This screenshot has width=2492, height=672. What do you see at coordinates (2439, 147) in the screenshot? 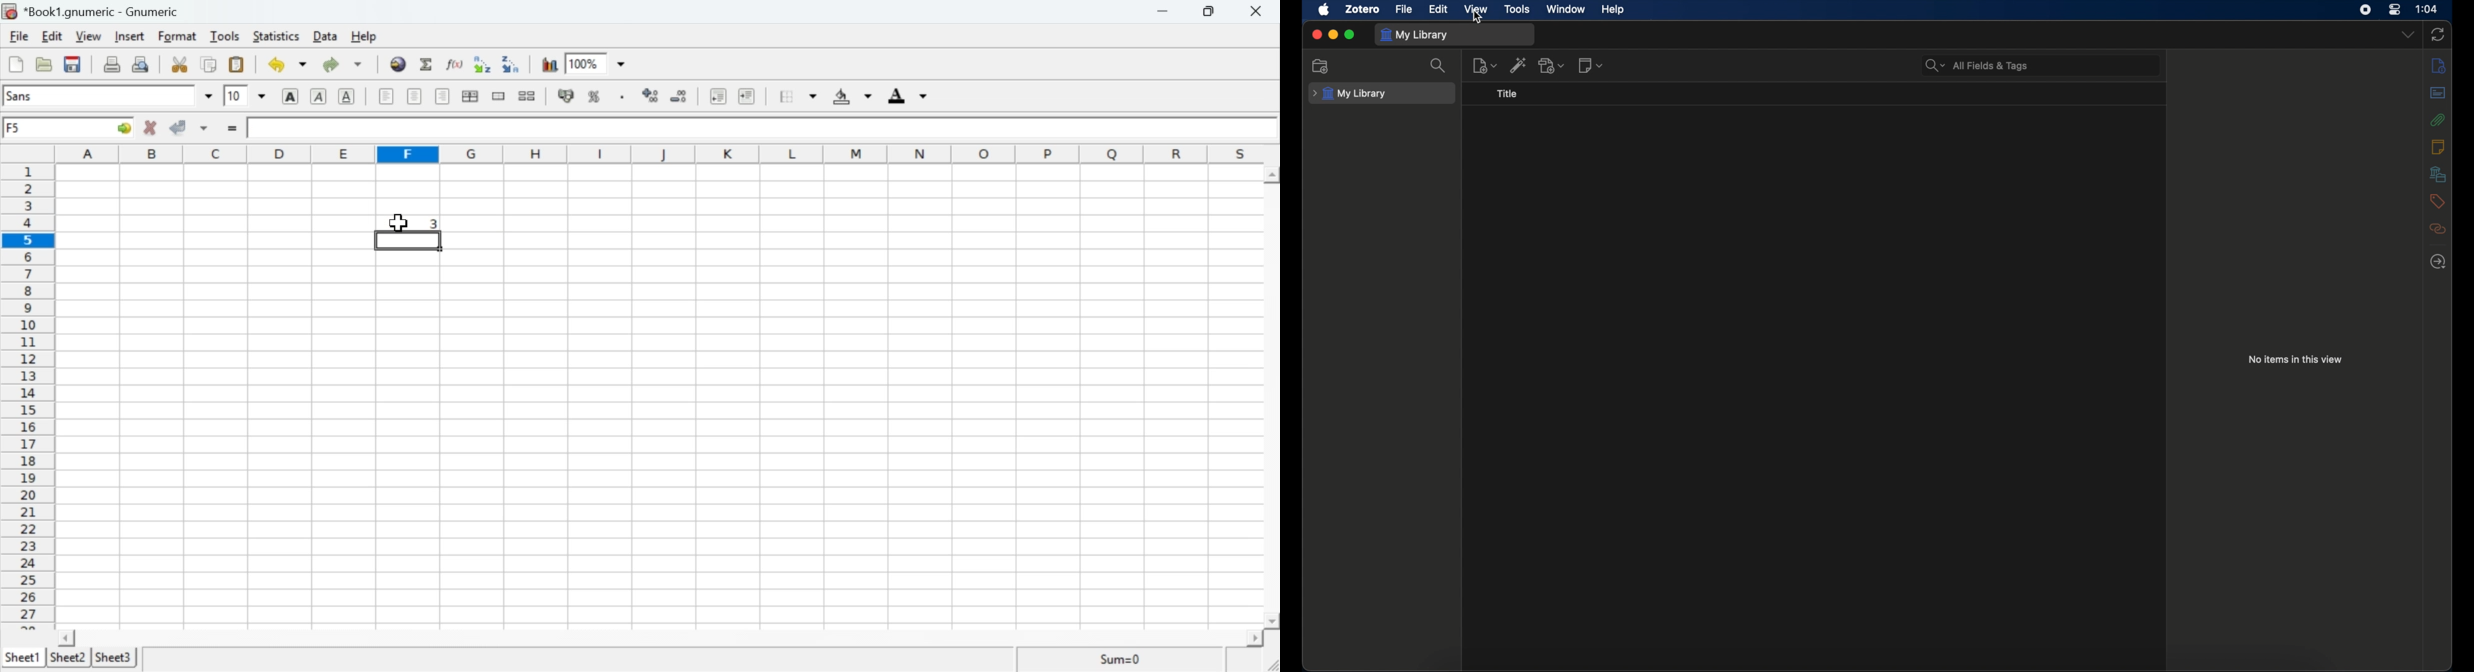
I see `notes` at bounding box center [2439, 147].